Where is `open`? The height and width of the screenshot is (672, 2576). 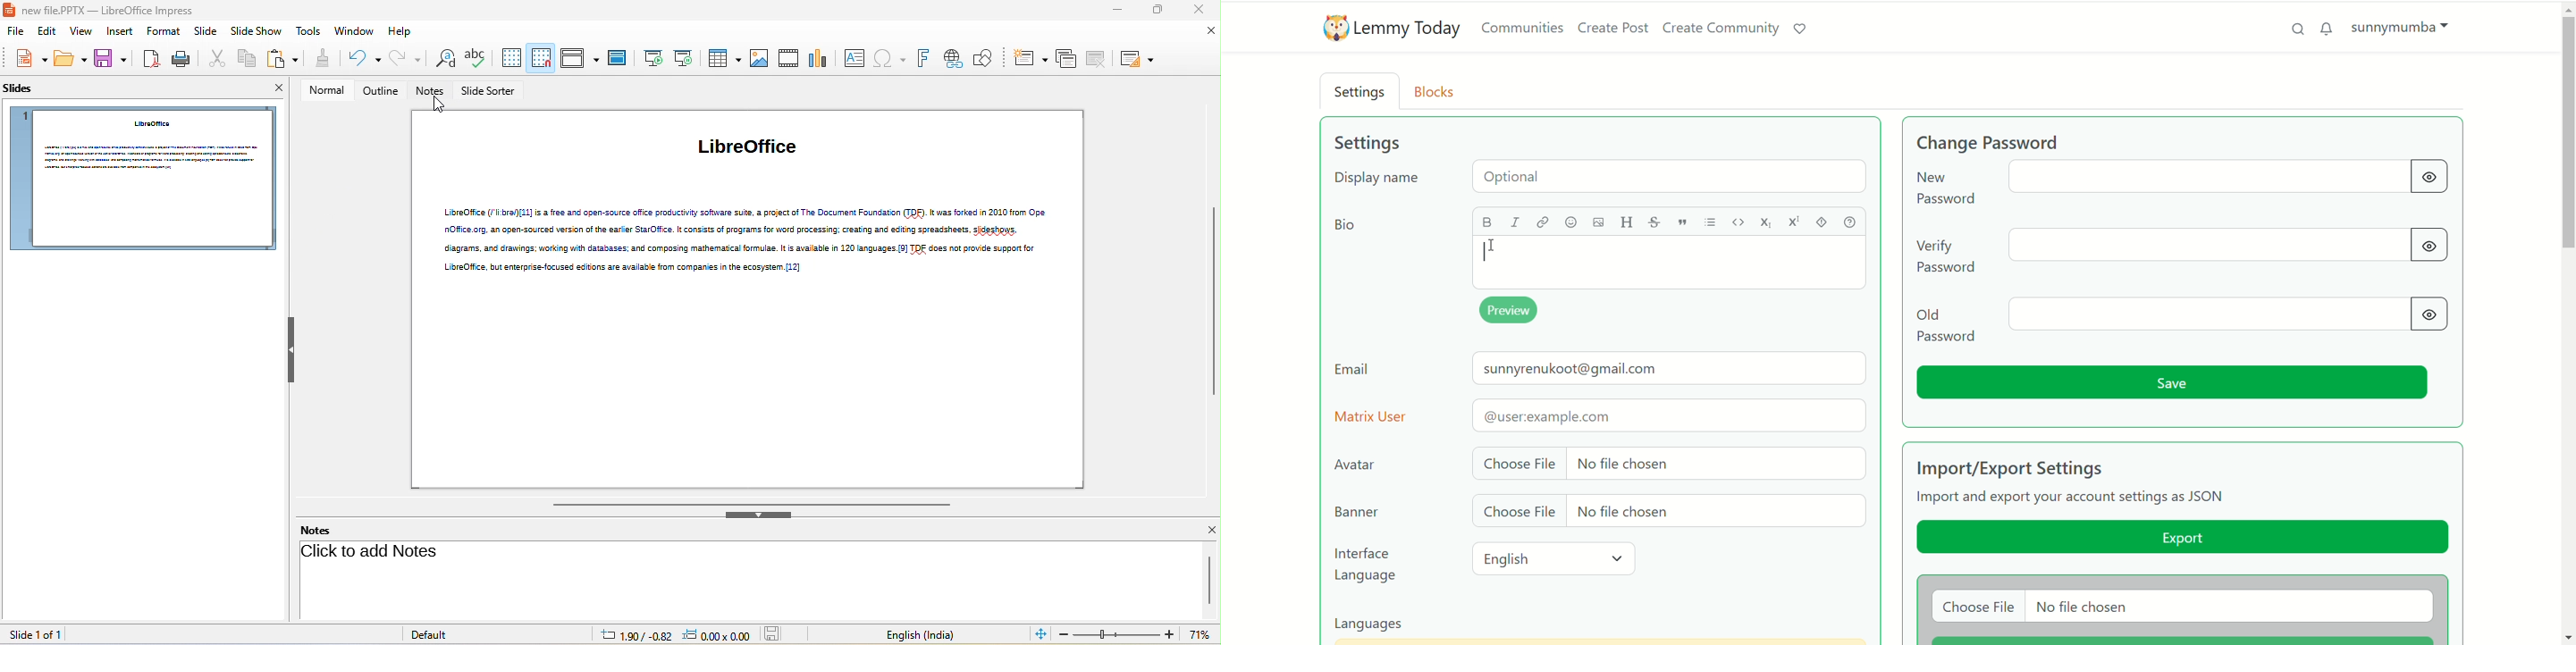
open is located at coordinates (72, 60).